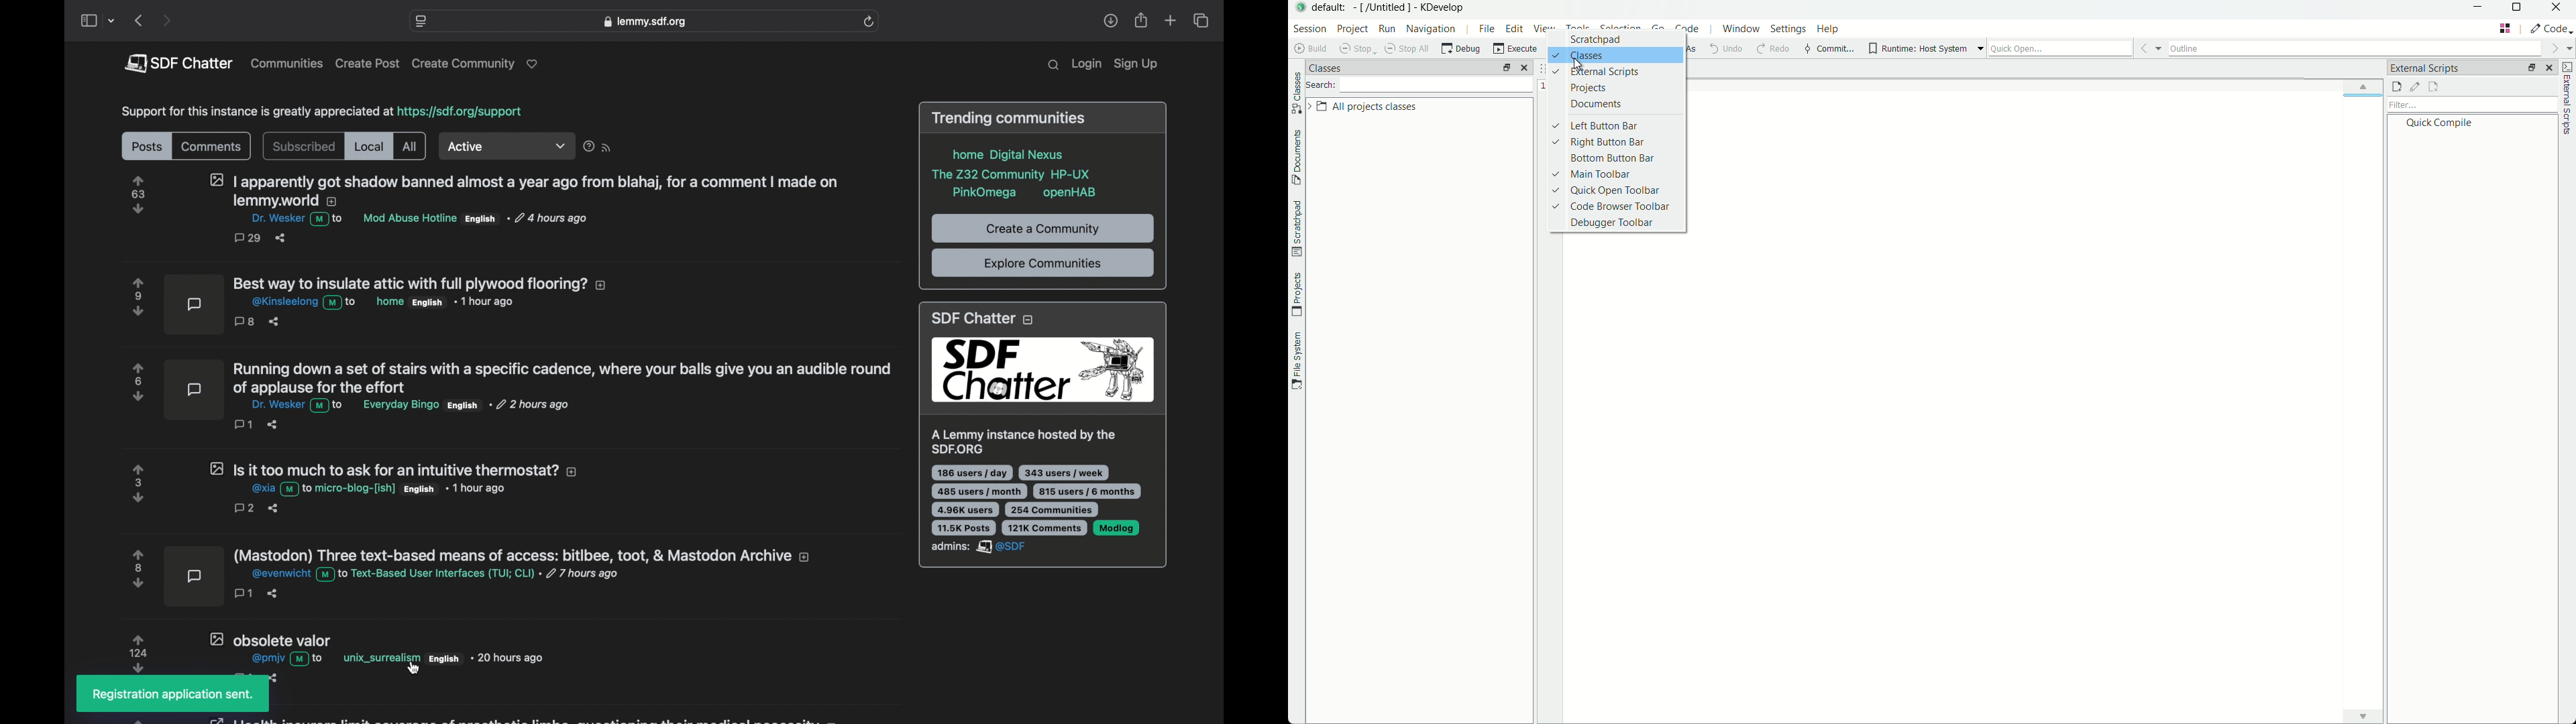 The width and height of the screenshot is (2576, 728). Describe the element at coordinates (1171, 20) in the screenshot. I see `new tab` at that location.